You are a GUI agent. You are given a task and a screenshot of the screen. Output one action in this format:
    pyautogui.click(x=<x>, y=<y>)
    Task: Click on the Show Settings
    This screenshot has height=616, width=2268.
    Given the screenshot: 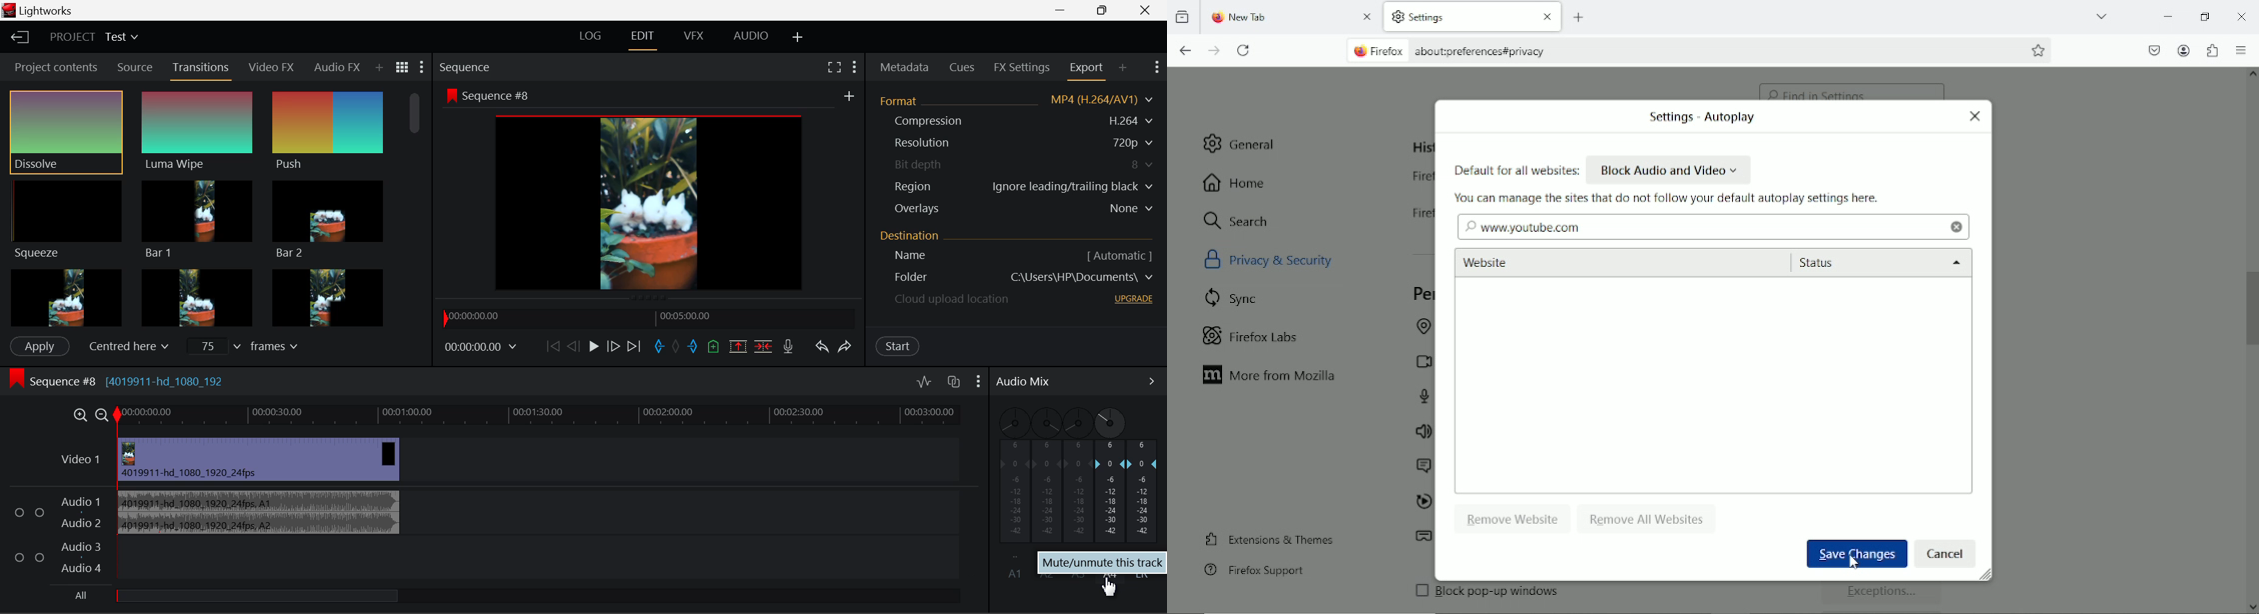 What is the action you would take?
    pyautogui.click(x=1157, y=67)
    